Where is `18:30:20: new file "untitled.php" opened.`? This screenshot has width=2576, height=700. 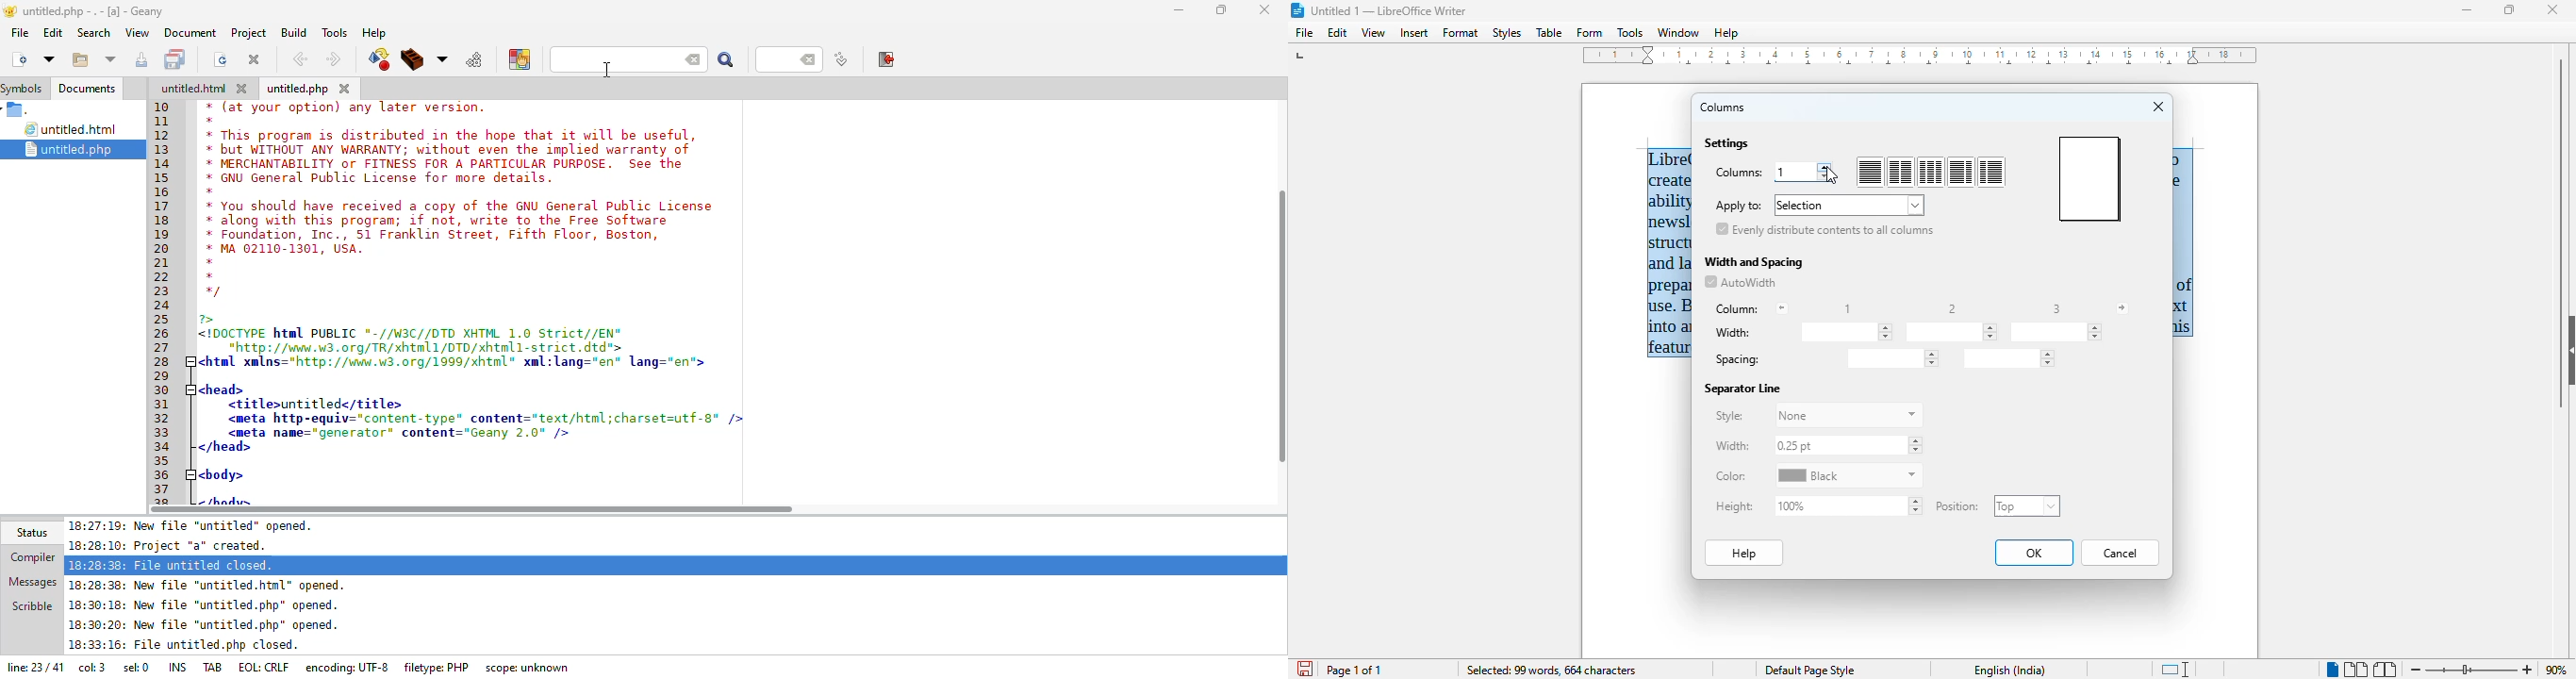 18:30:20: new file "untitled.php" opened. is located at coordinates (205, 627).